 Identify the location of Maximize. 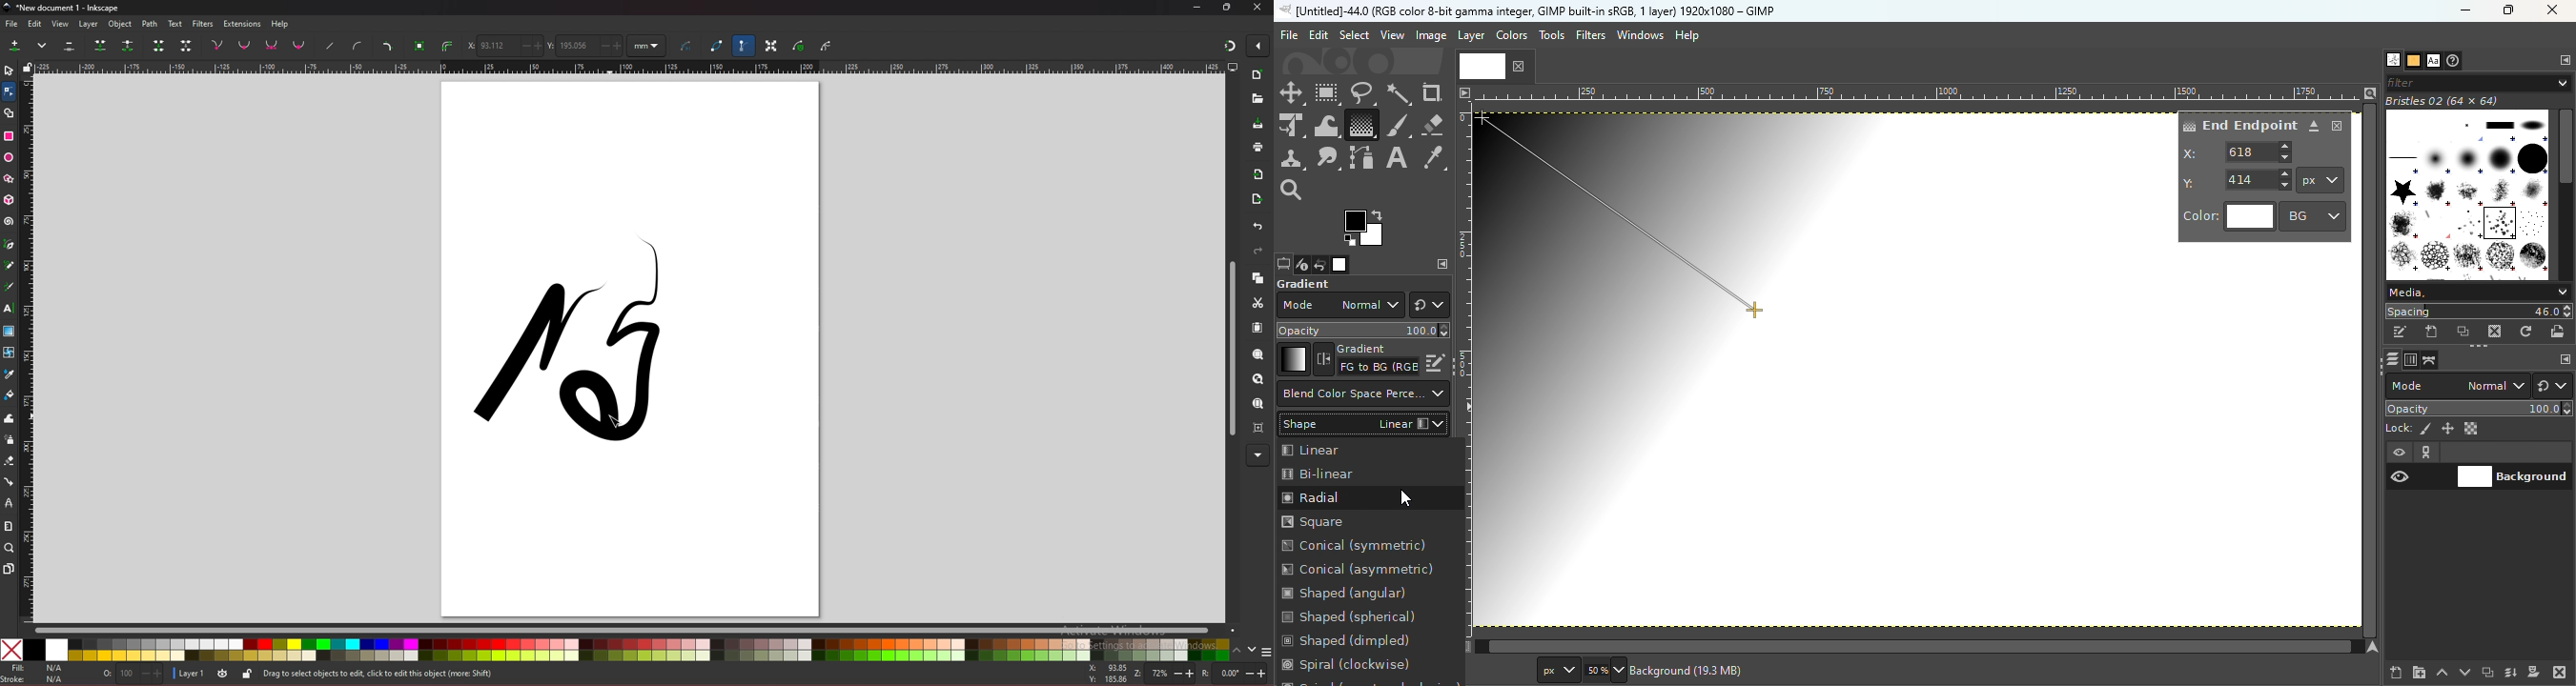
(2513, 10).